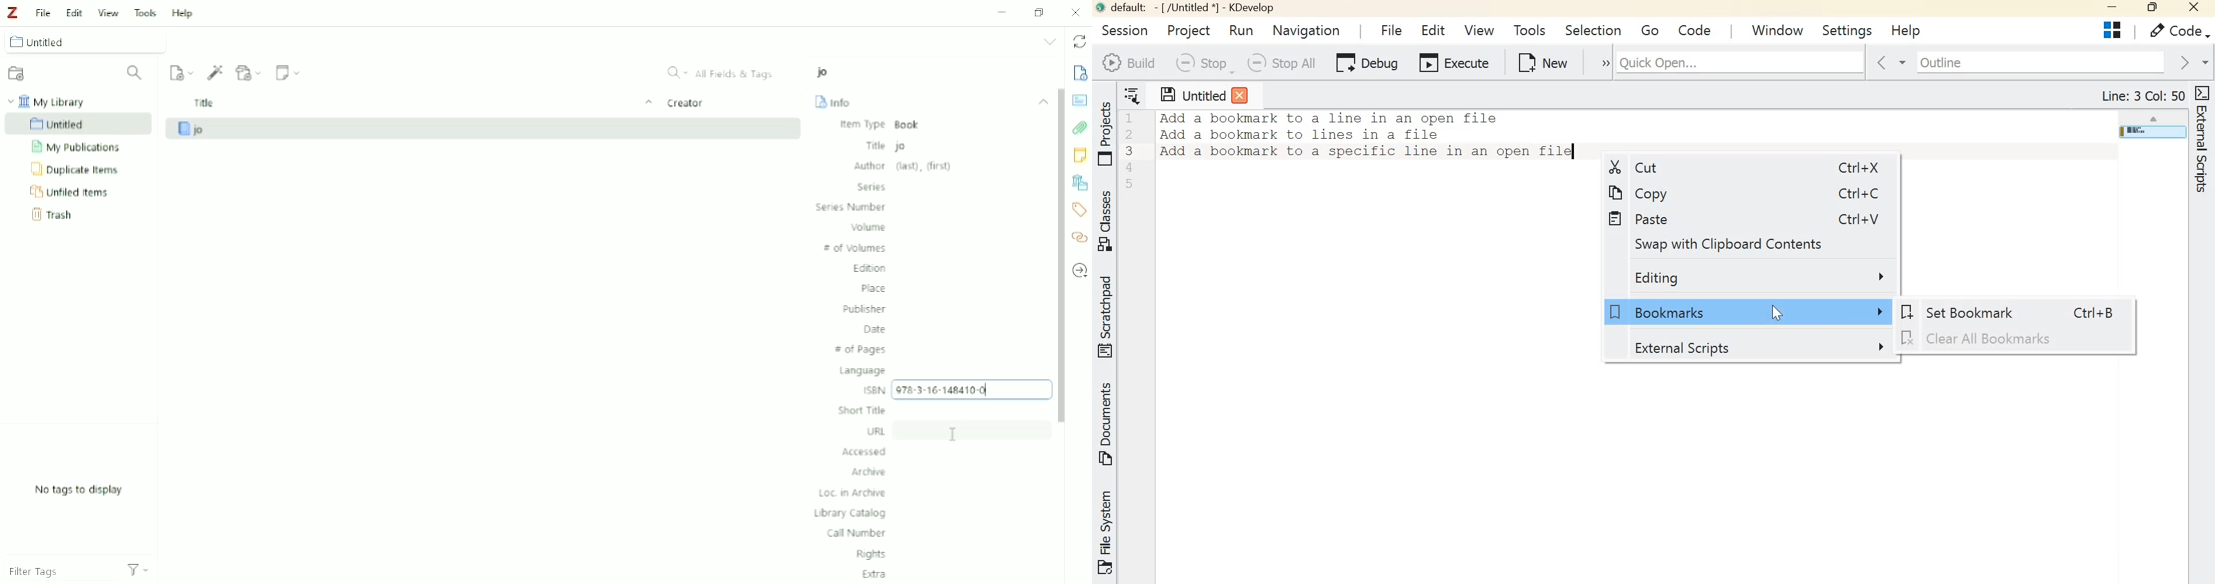 The image size is (2240, 588). I want to click on Restore down, so click(1038, 12).